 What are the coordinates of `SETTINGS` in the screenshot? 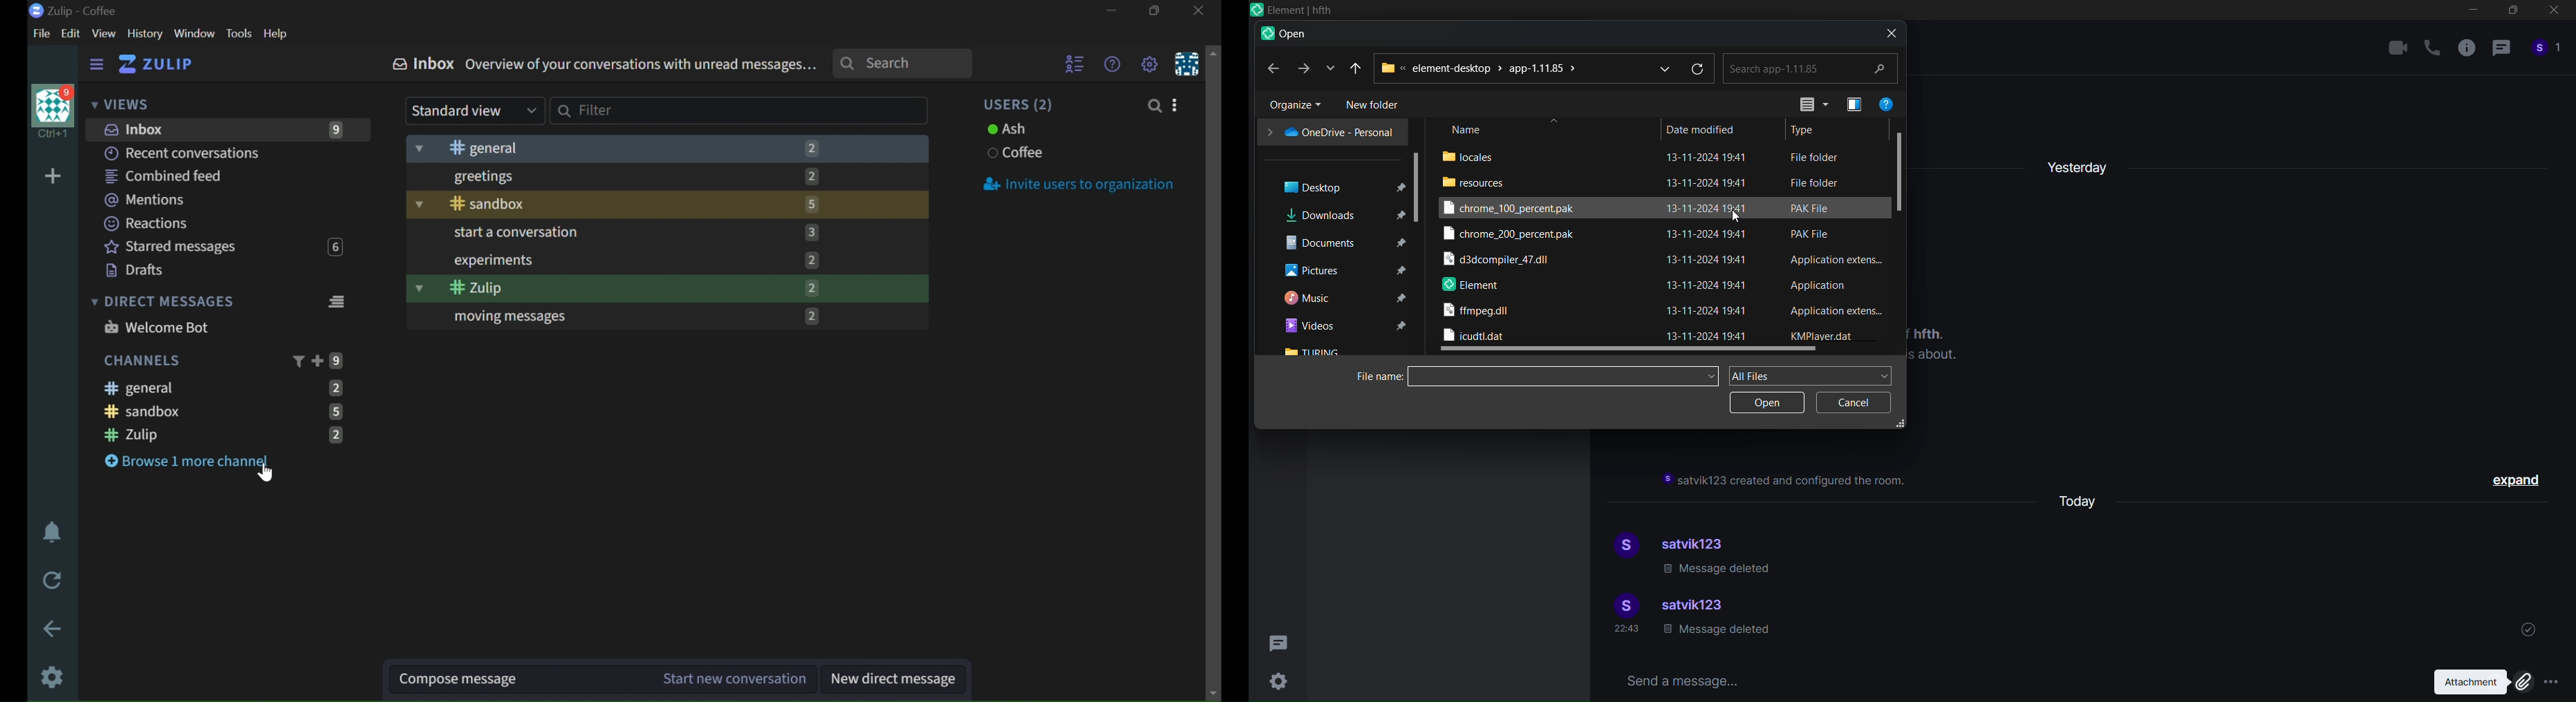 It's located at (53, 677).